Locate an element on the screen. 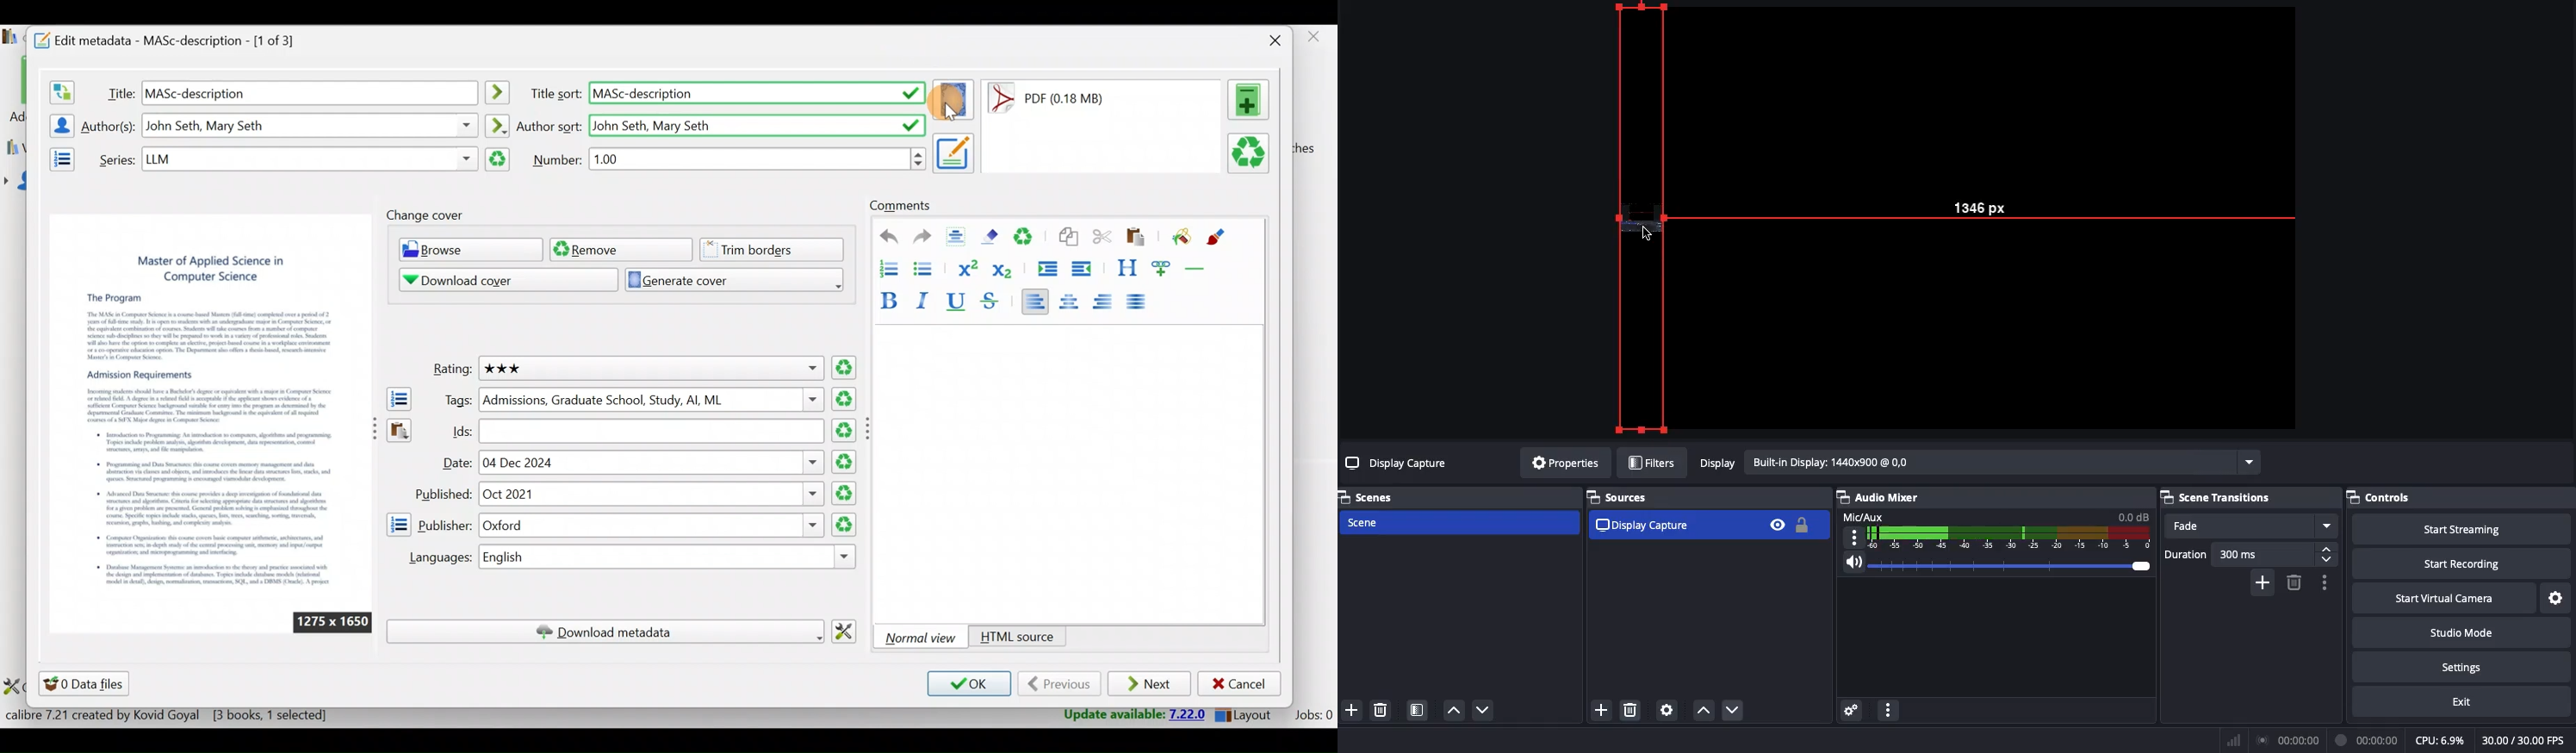 This screenshot has height=756, width=2576. Download metadata is located at coordinates (605, 632).